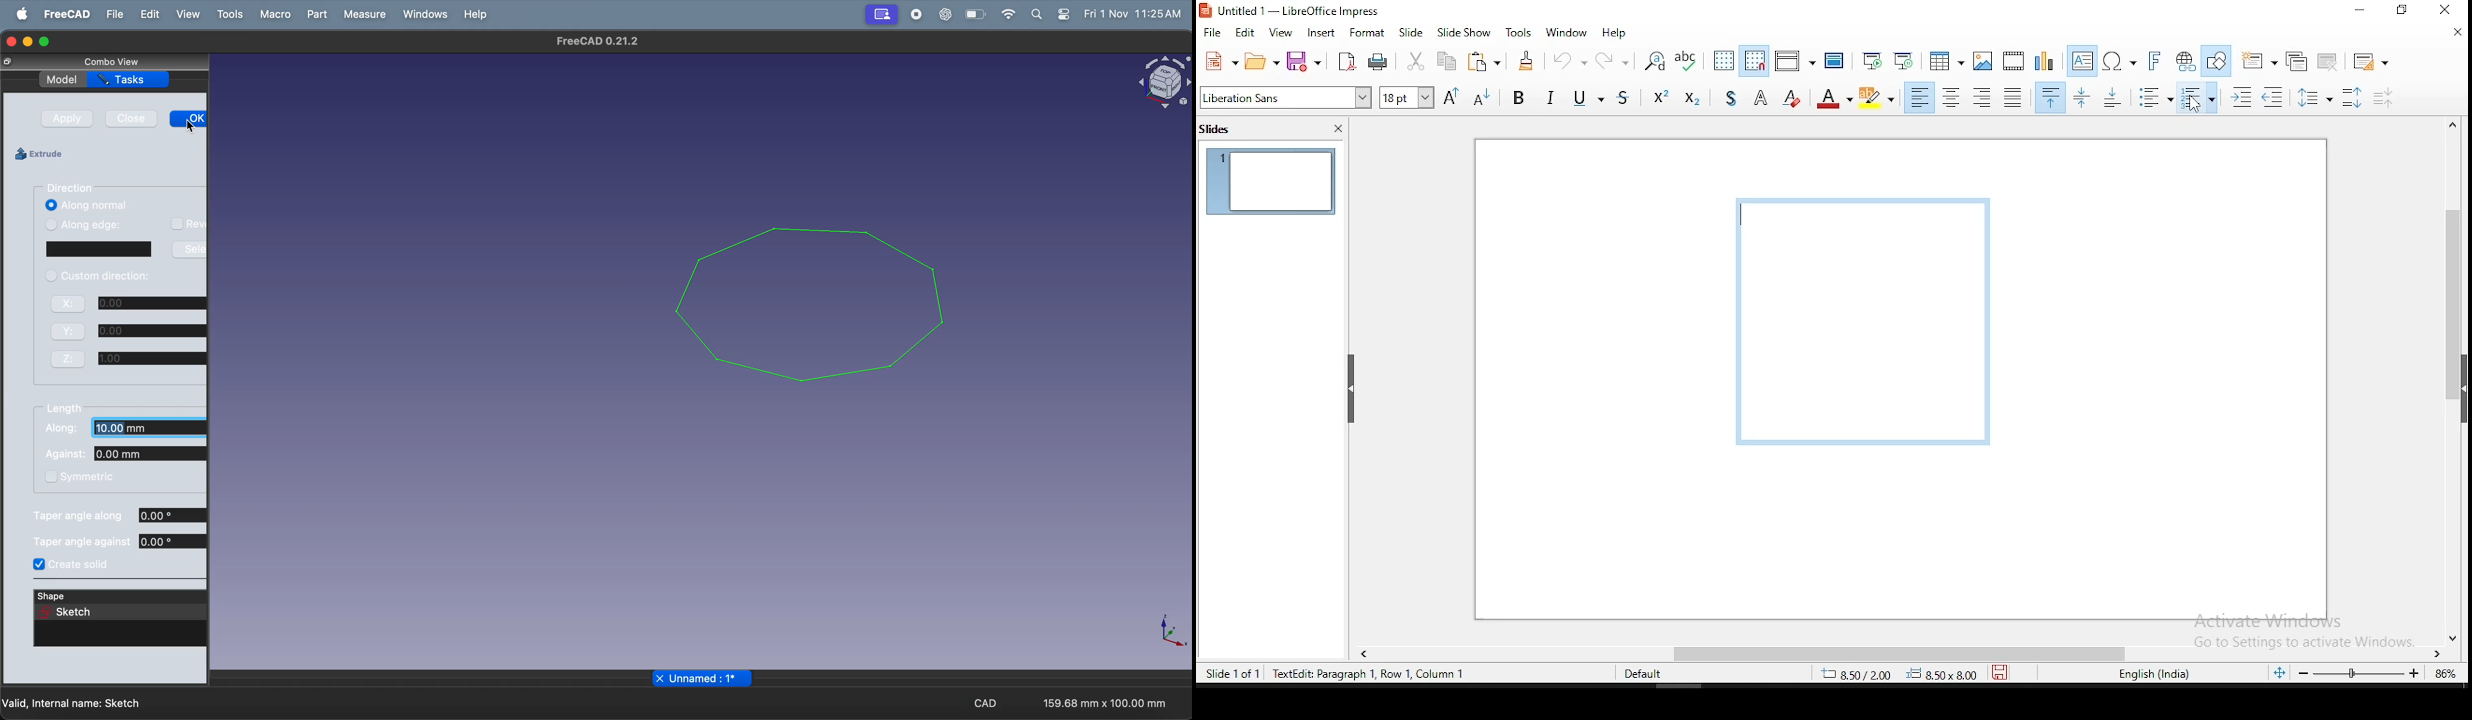 This screenshot has width=2492, height=728. I want to click on sketch, so click(73, 613).